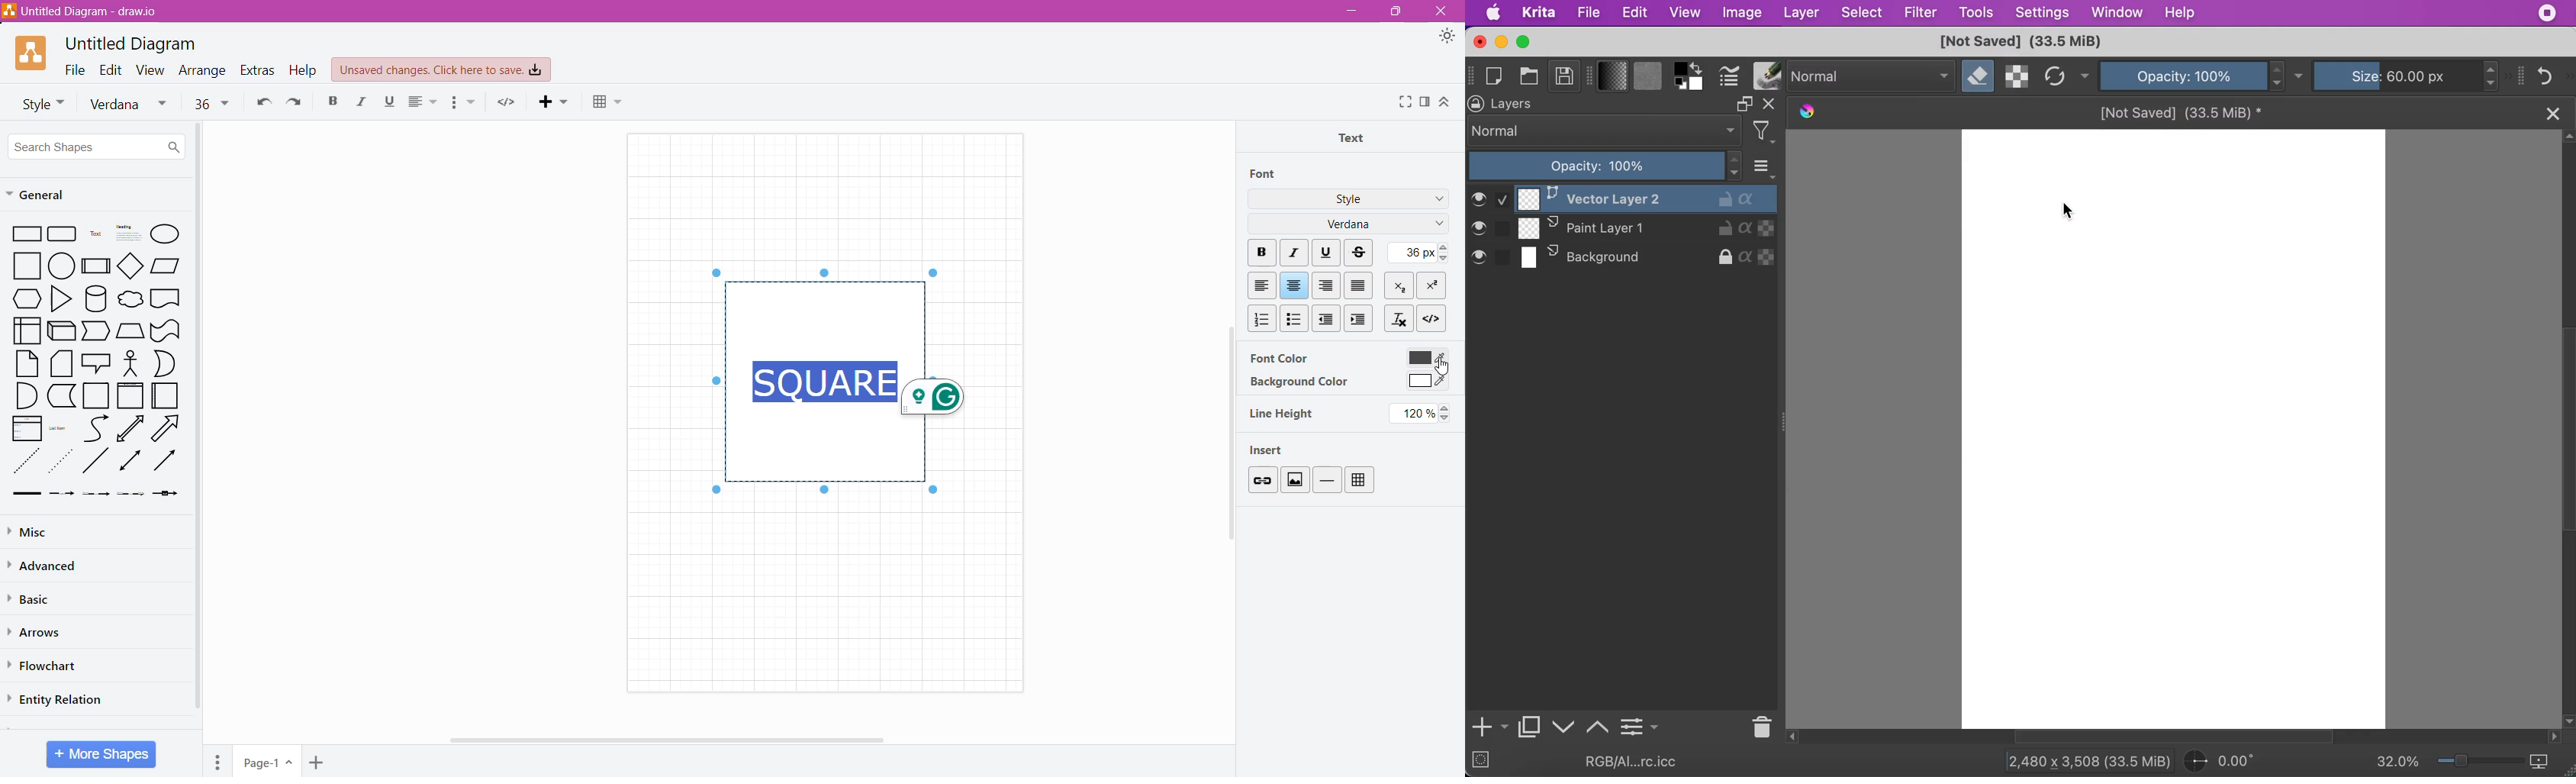 This screenshot has height=784, width=2576. I want to click on blending menu, so click(1766, 165).